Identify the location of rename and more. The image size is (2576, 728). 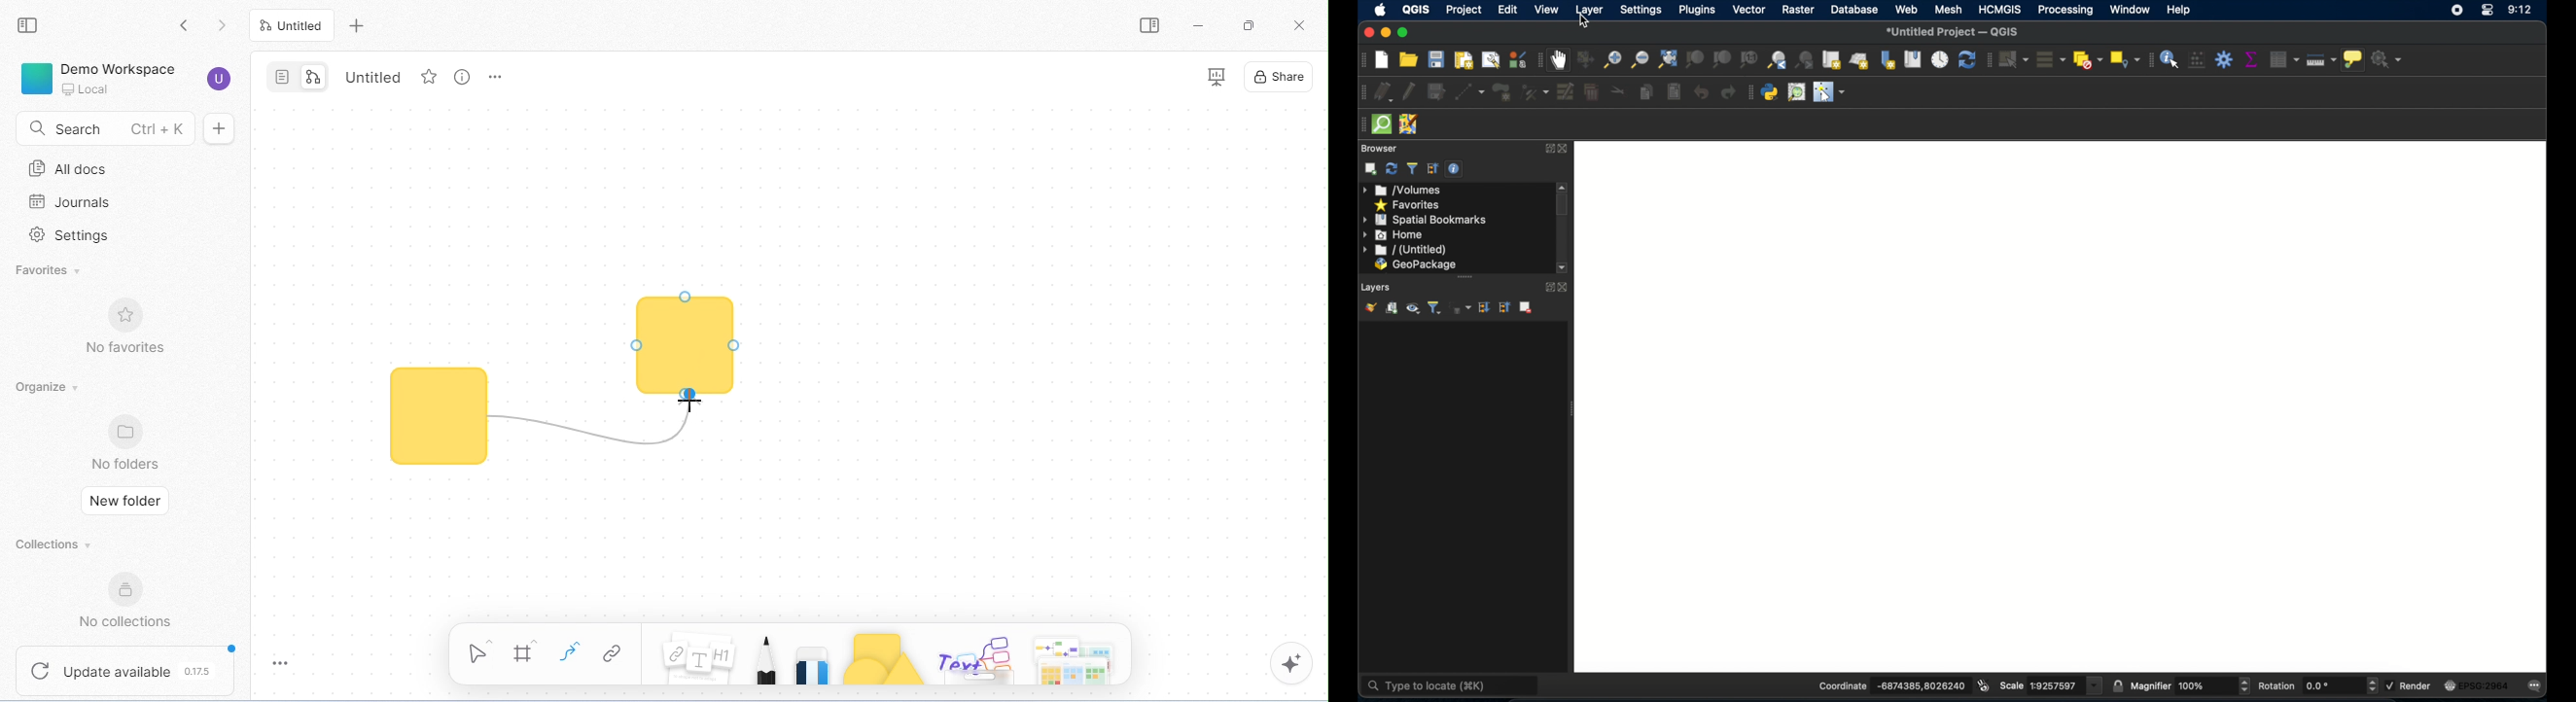
(494, 76).